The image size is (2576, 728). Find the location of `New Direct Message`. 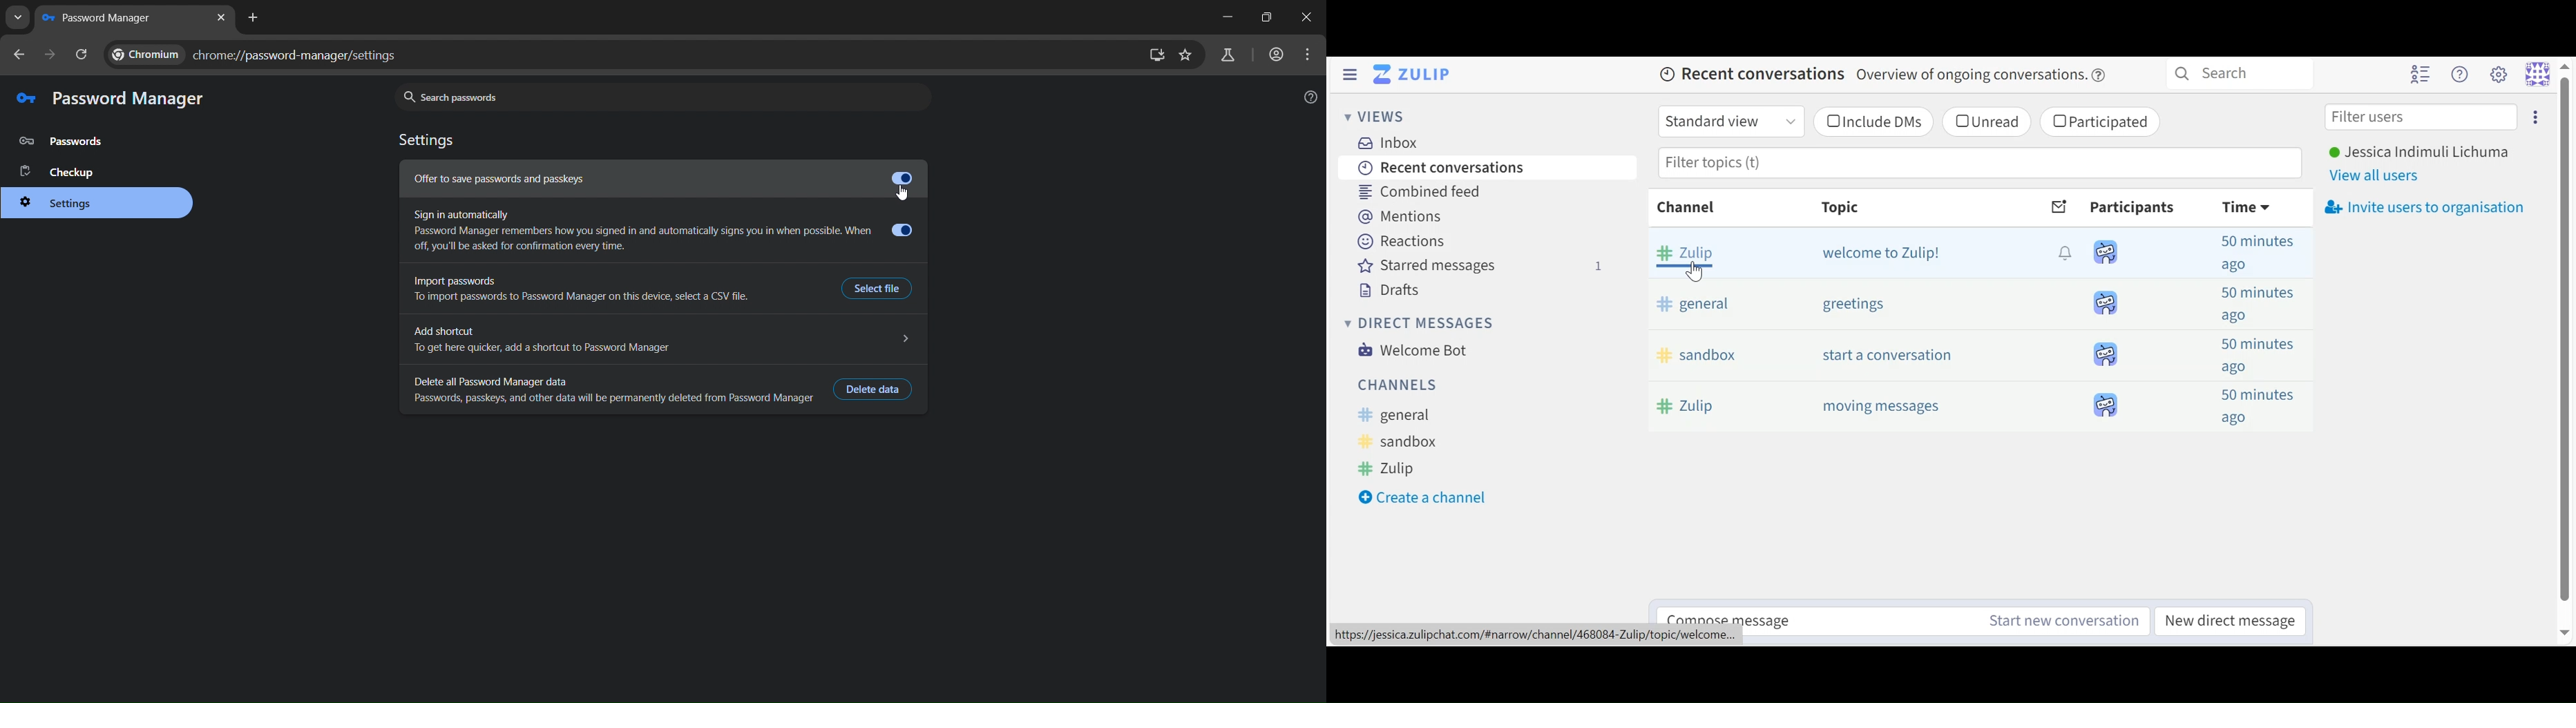

New Direct Message is located at coordinates (2231, 620).